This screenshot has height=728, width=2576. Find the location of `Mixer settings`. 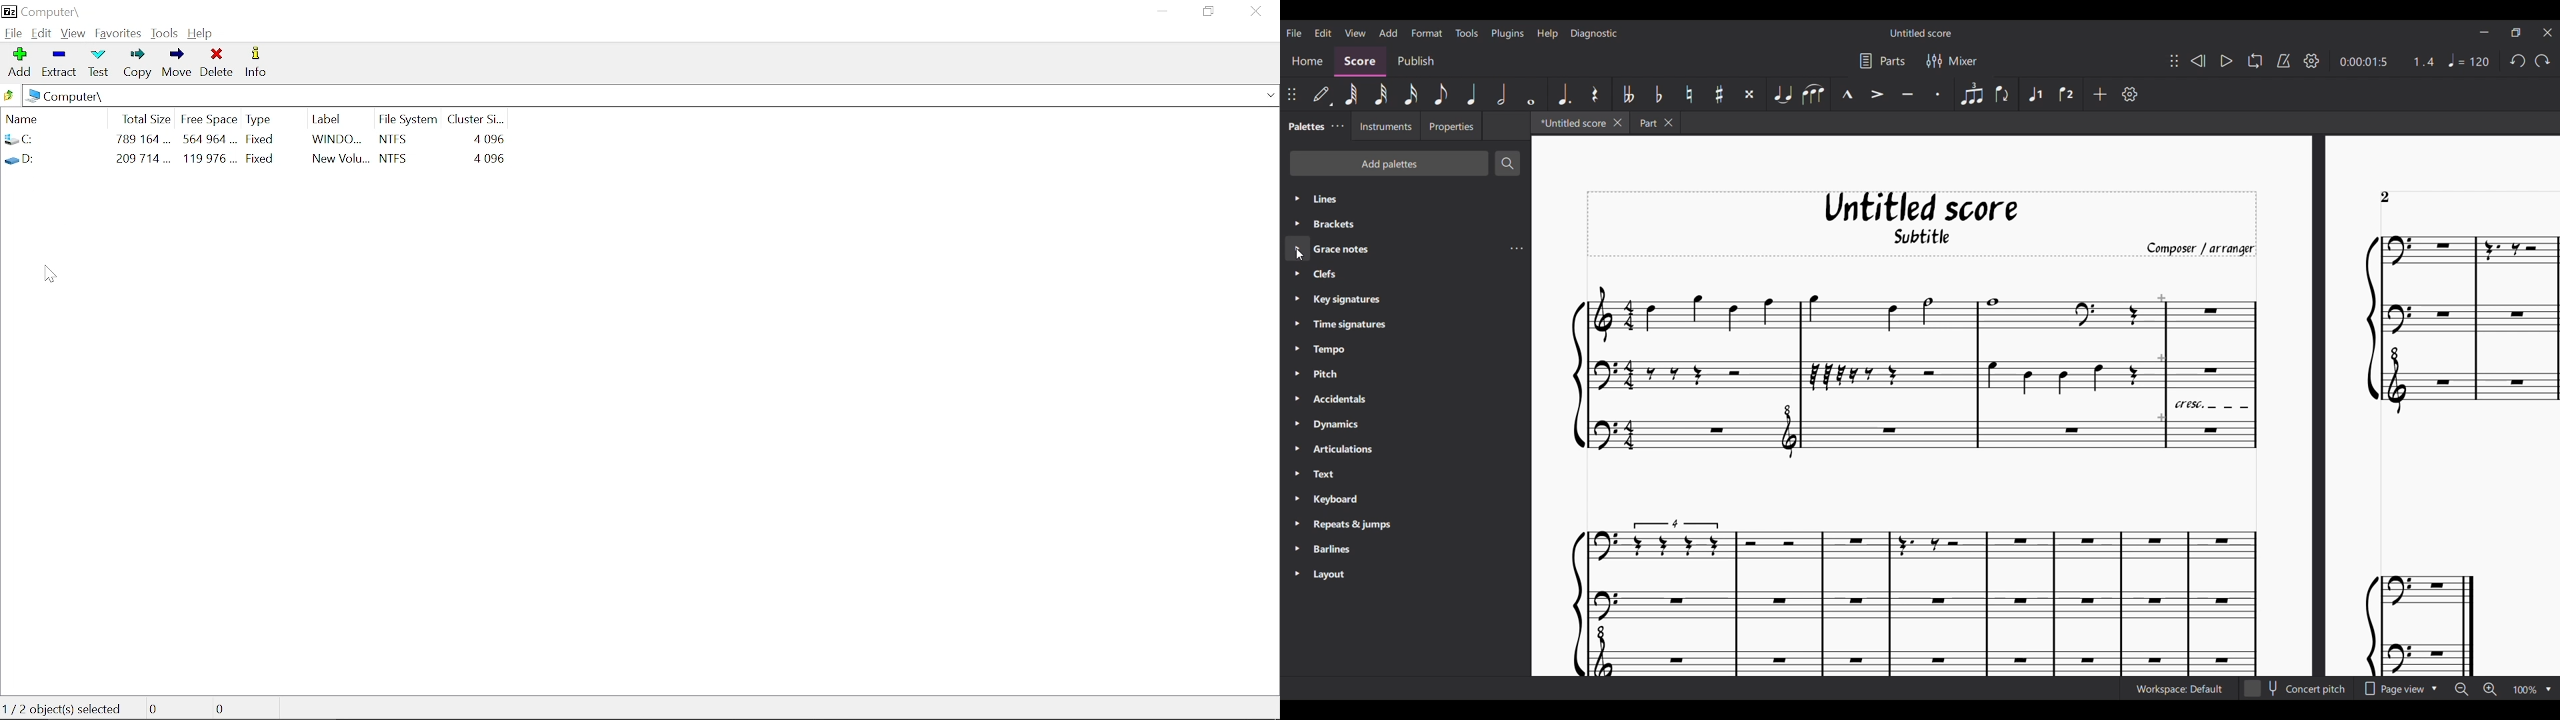

Mixer settings is located at coordinates (1951, 61).